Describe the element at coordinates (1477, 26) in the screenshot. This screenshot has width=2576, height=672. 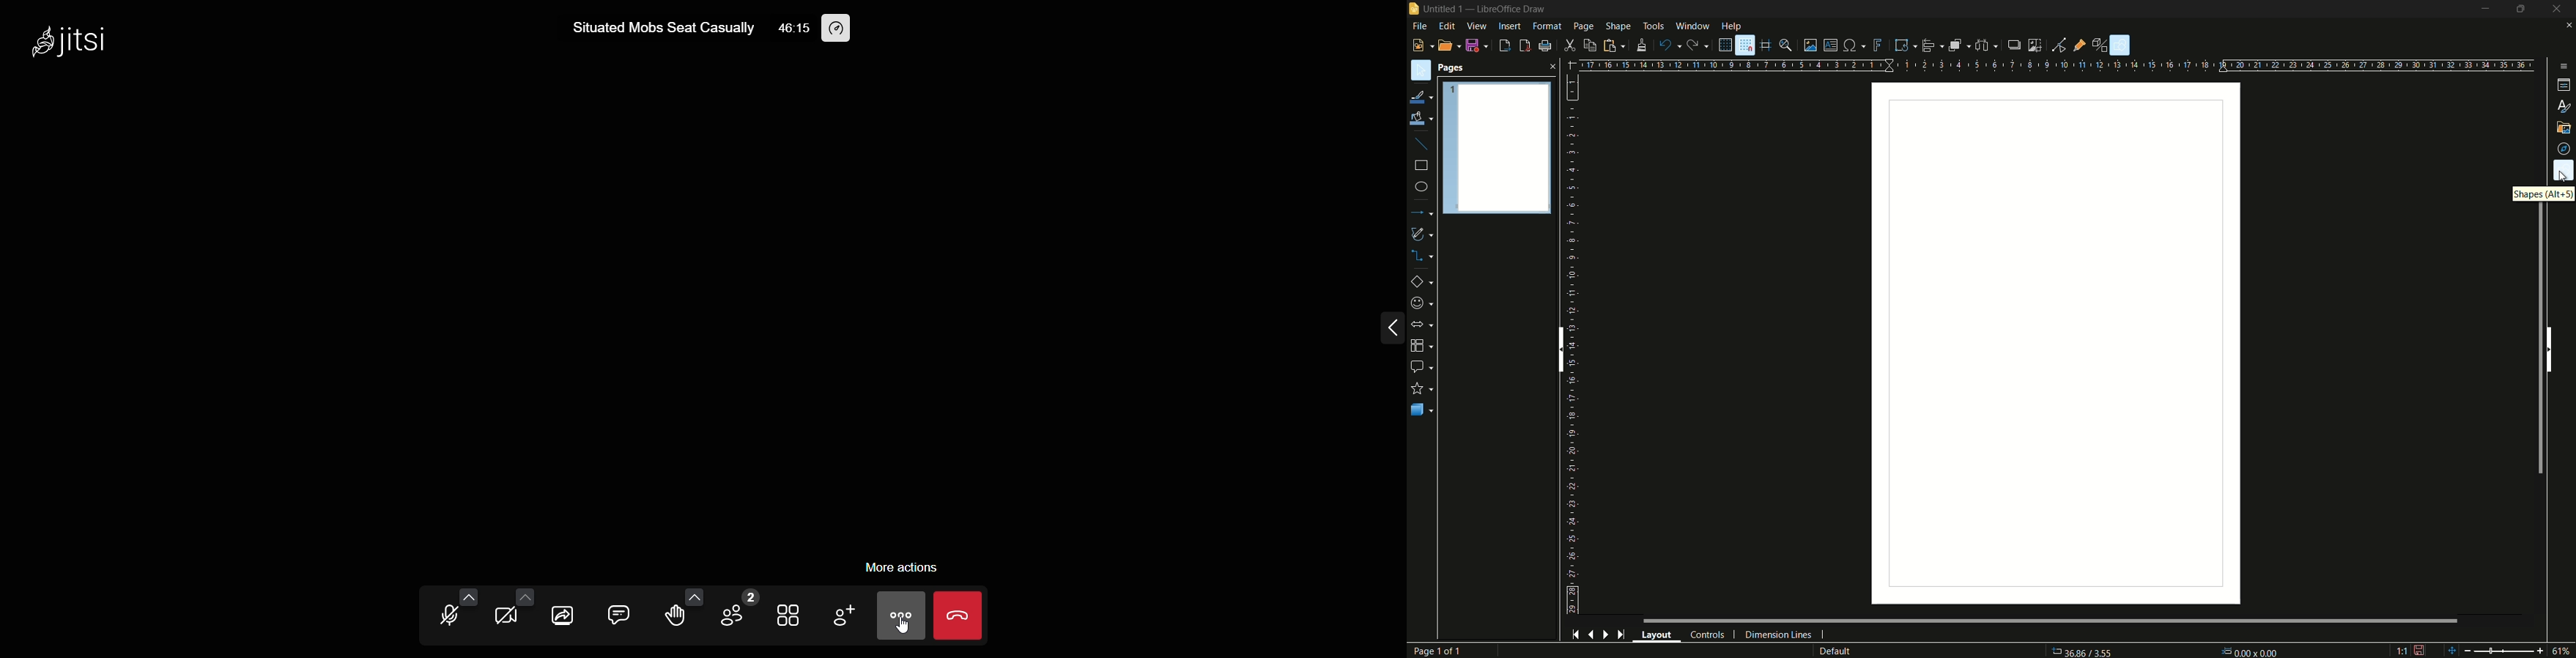
I see `view menu` at that location.